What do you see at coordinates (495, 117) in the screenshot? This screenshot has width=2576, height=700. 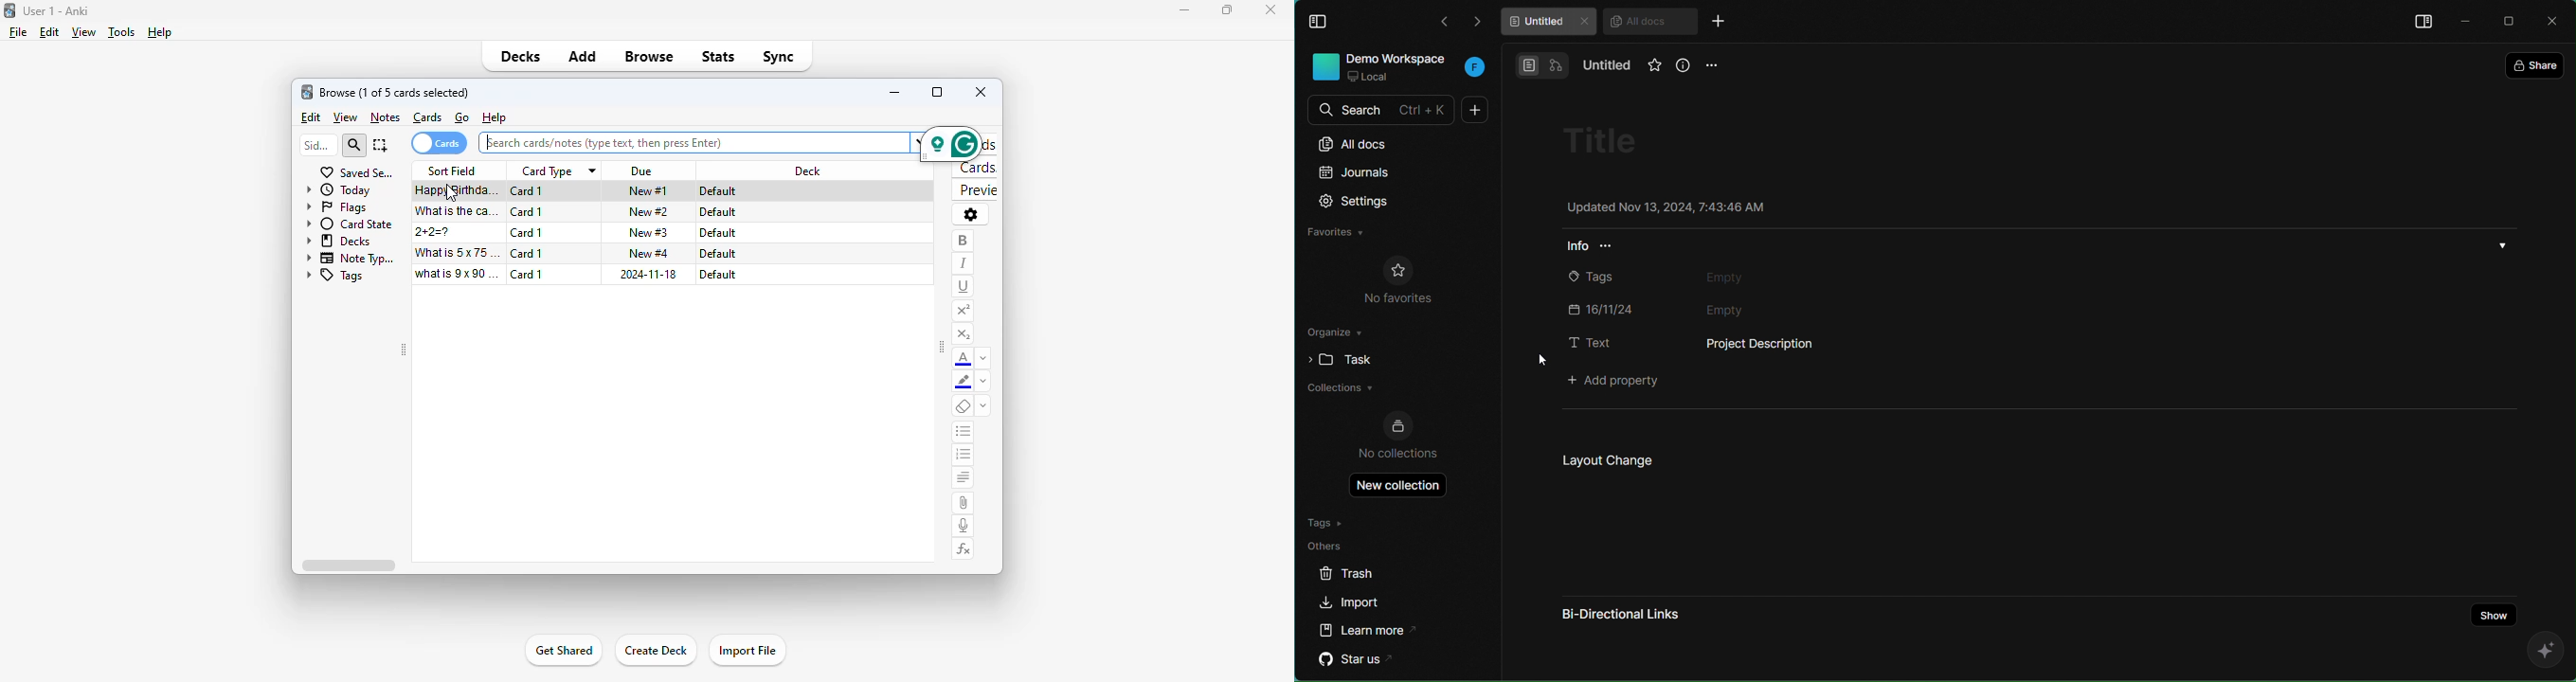 I see `help` at bounding box center [495, 117].